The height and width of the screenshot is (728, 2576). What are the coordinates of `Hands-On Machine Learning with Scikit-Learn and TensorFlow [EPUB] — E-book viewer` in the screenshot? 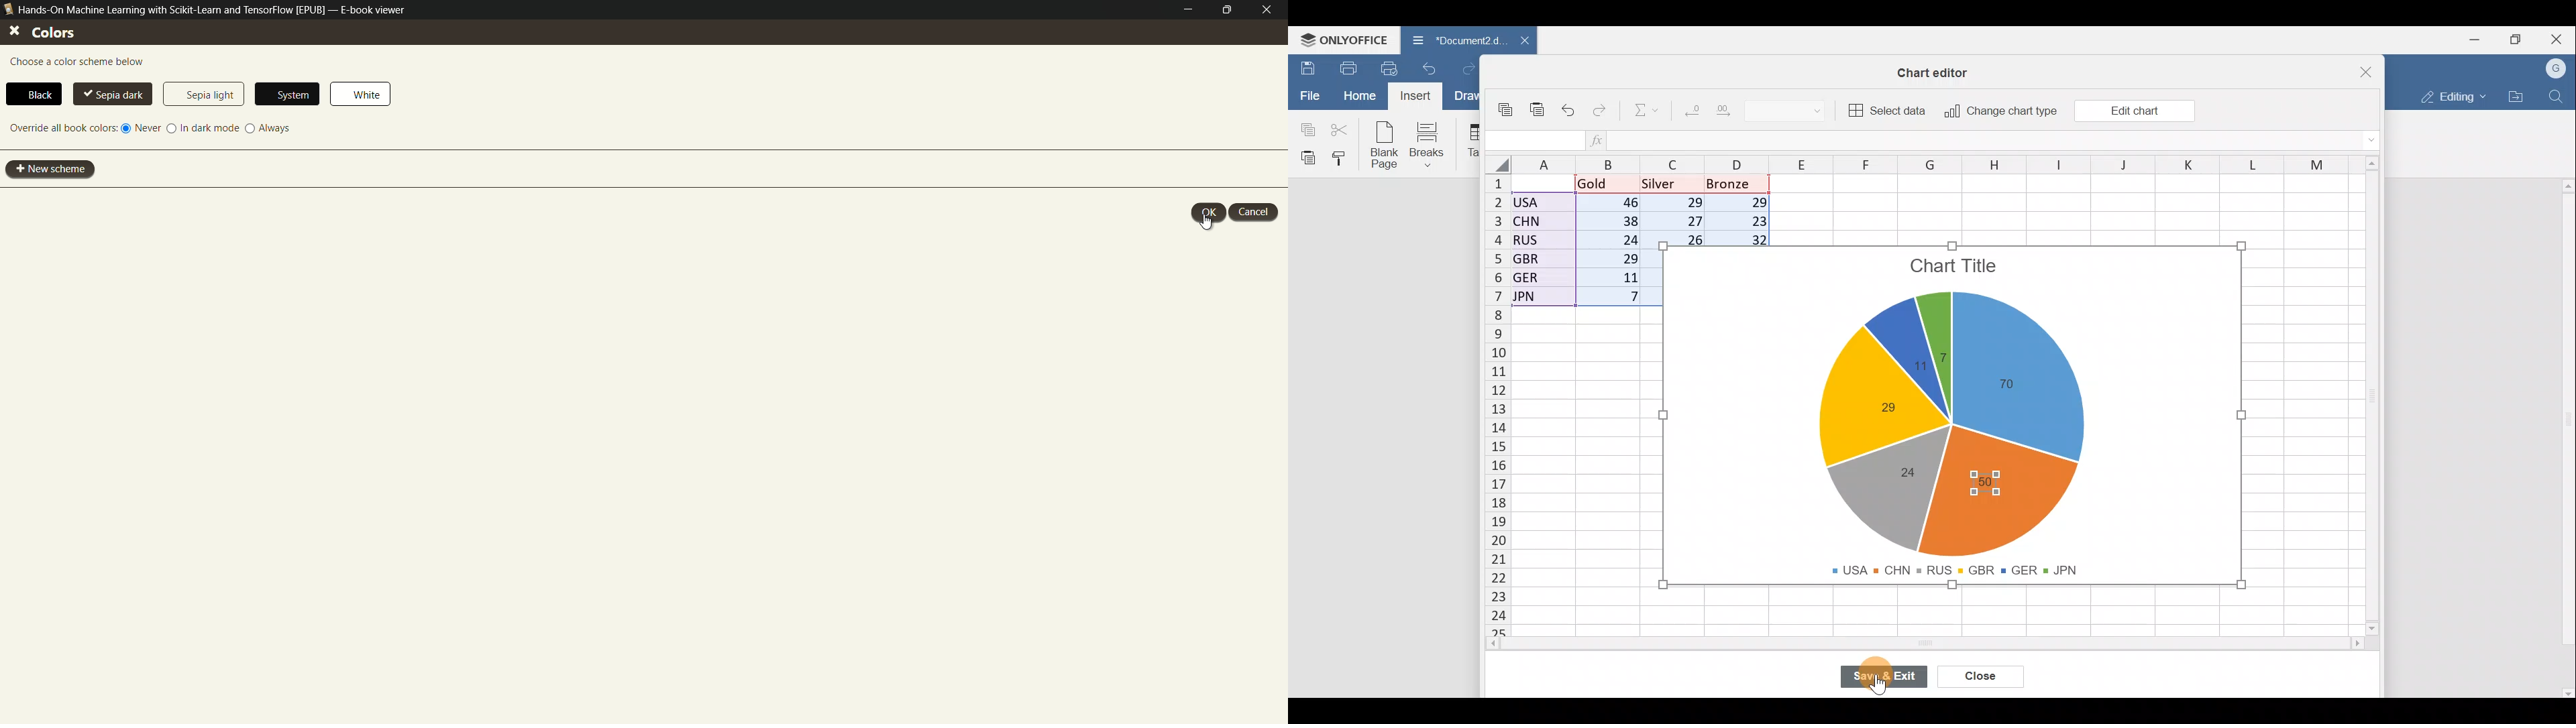 It's located at (205, 13).